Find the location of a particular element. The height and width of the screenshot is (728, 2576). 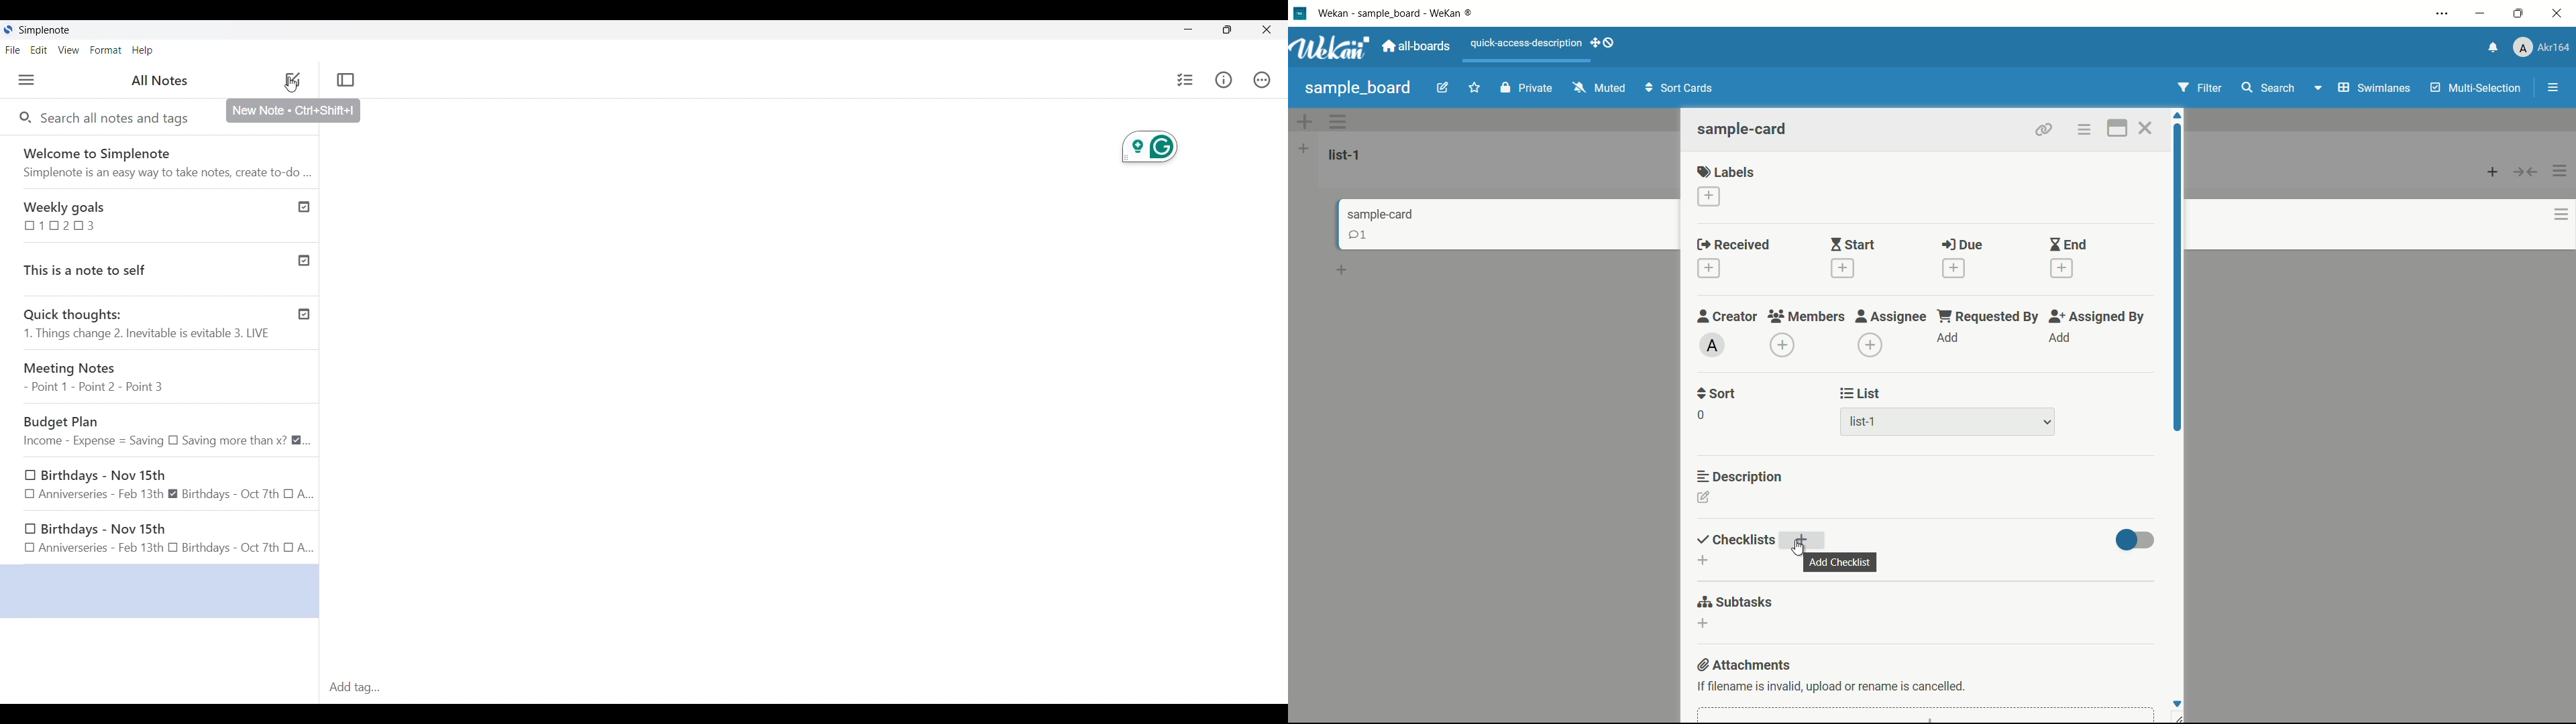

creator is located at coordinates (1725, 318).